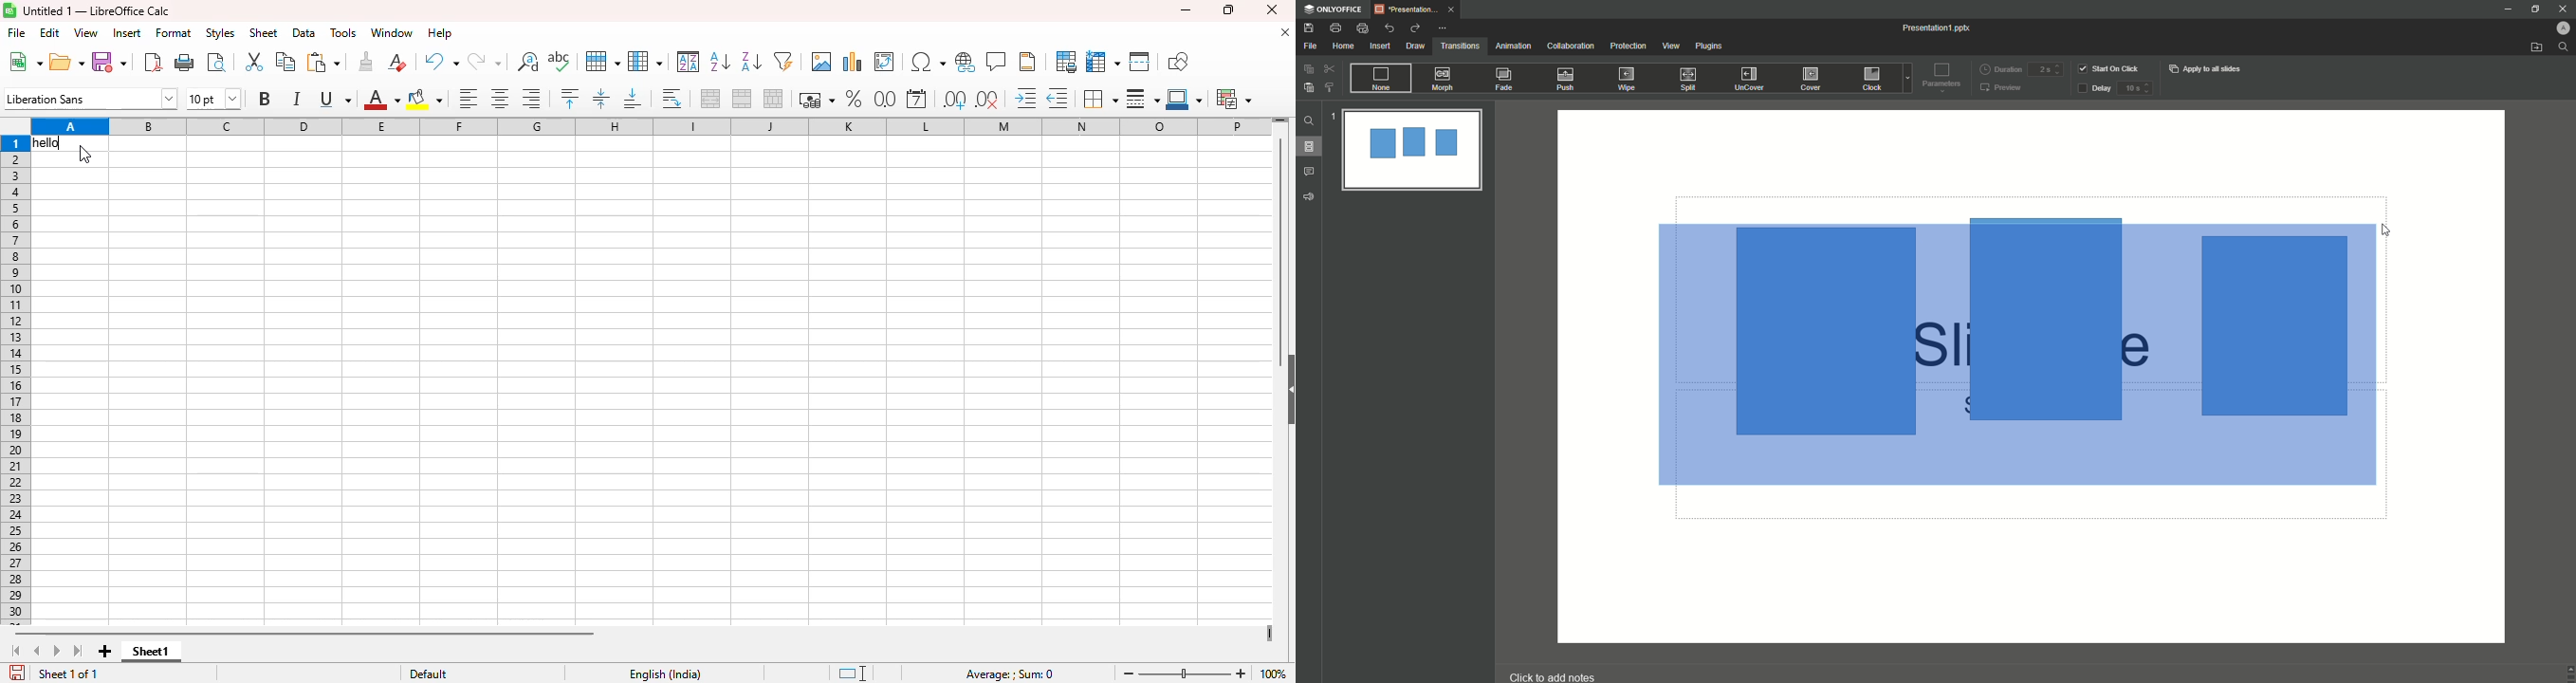 This screenshot has width=2576, height=700. What do you see at coordinates (1512, 46) in the screenshot?
I see `Animation` at bounding box center [1512, 46].